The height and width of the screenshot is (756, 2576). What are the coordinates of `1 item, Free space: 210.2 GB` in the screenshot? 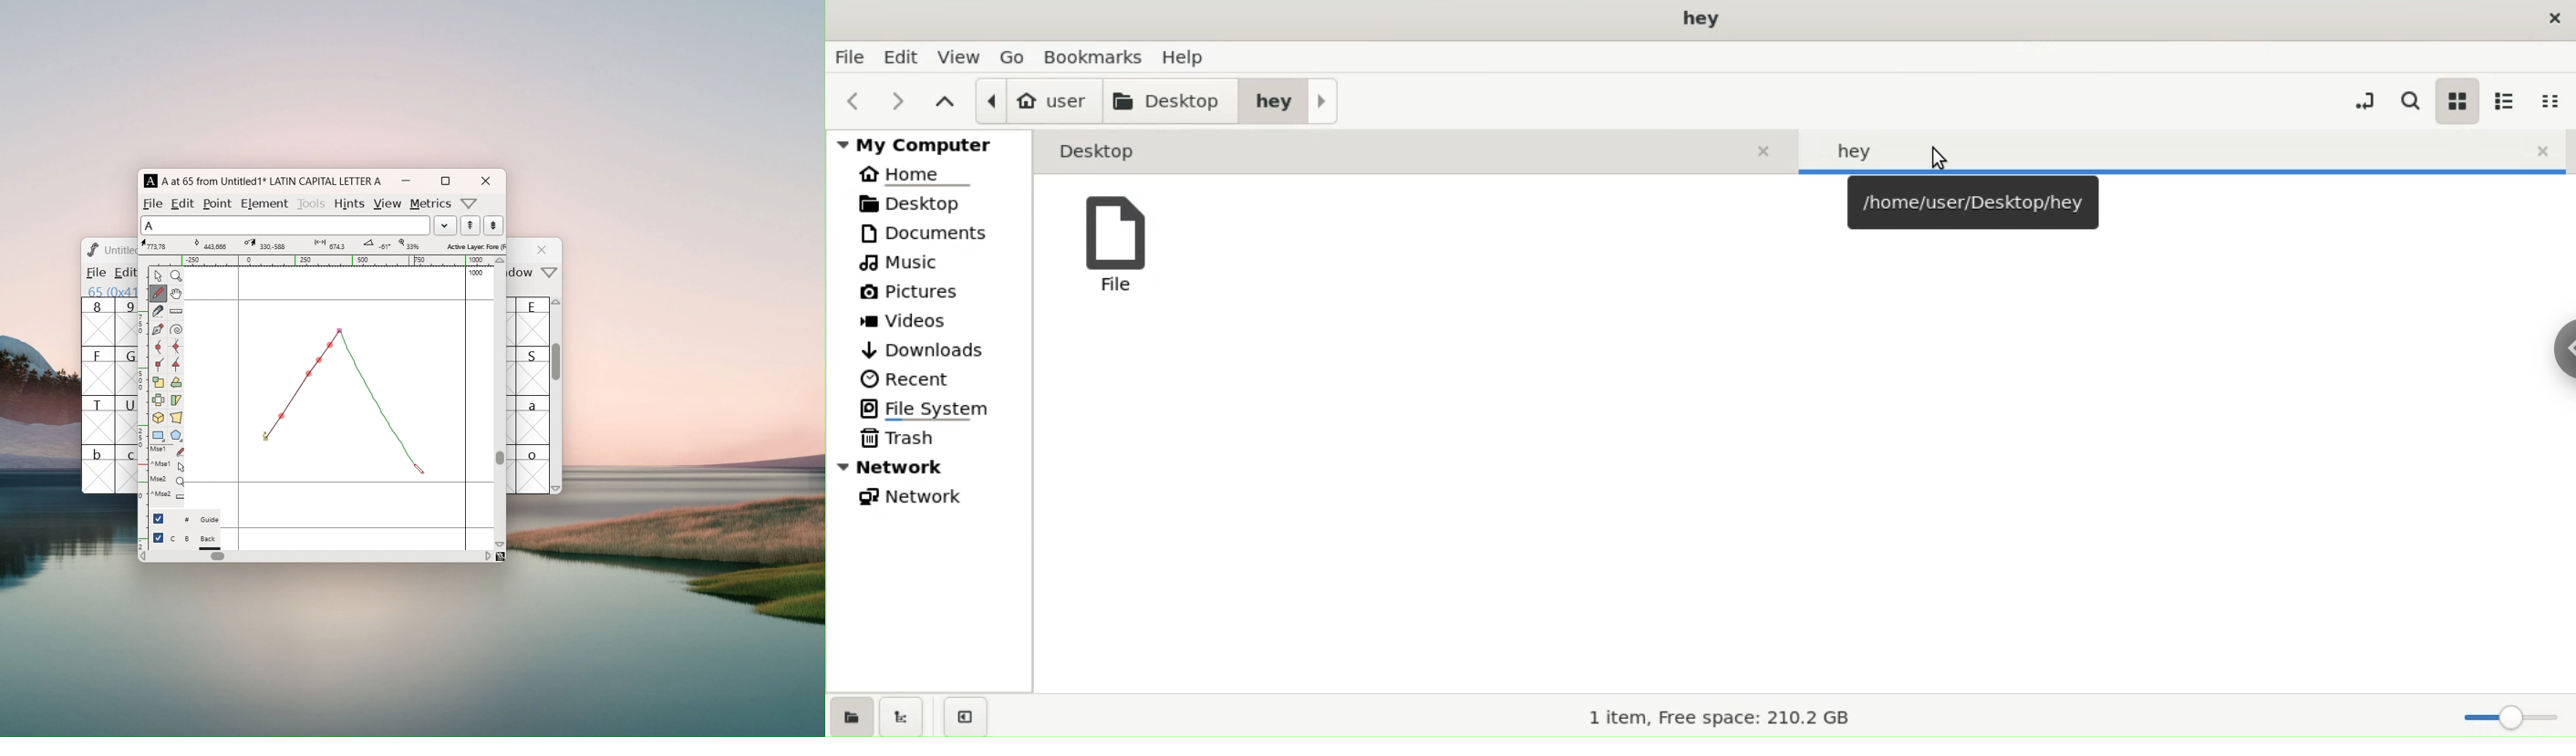 It's located at (1712, 718).